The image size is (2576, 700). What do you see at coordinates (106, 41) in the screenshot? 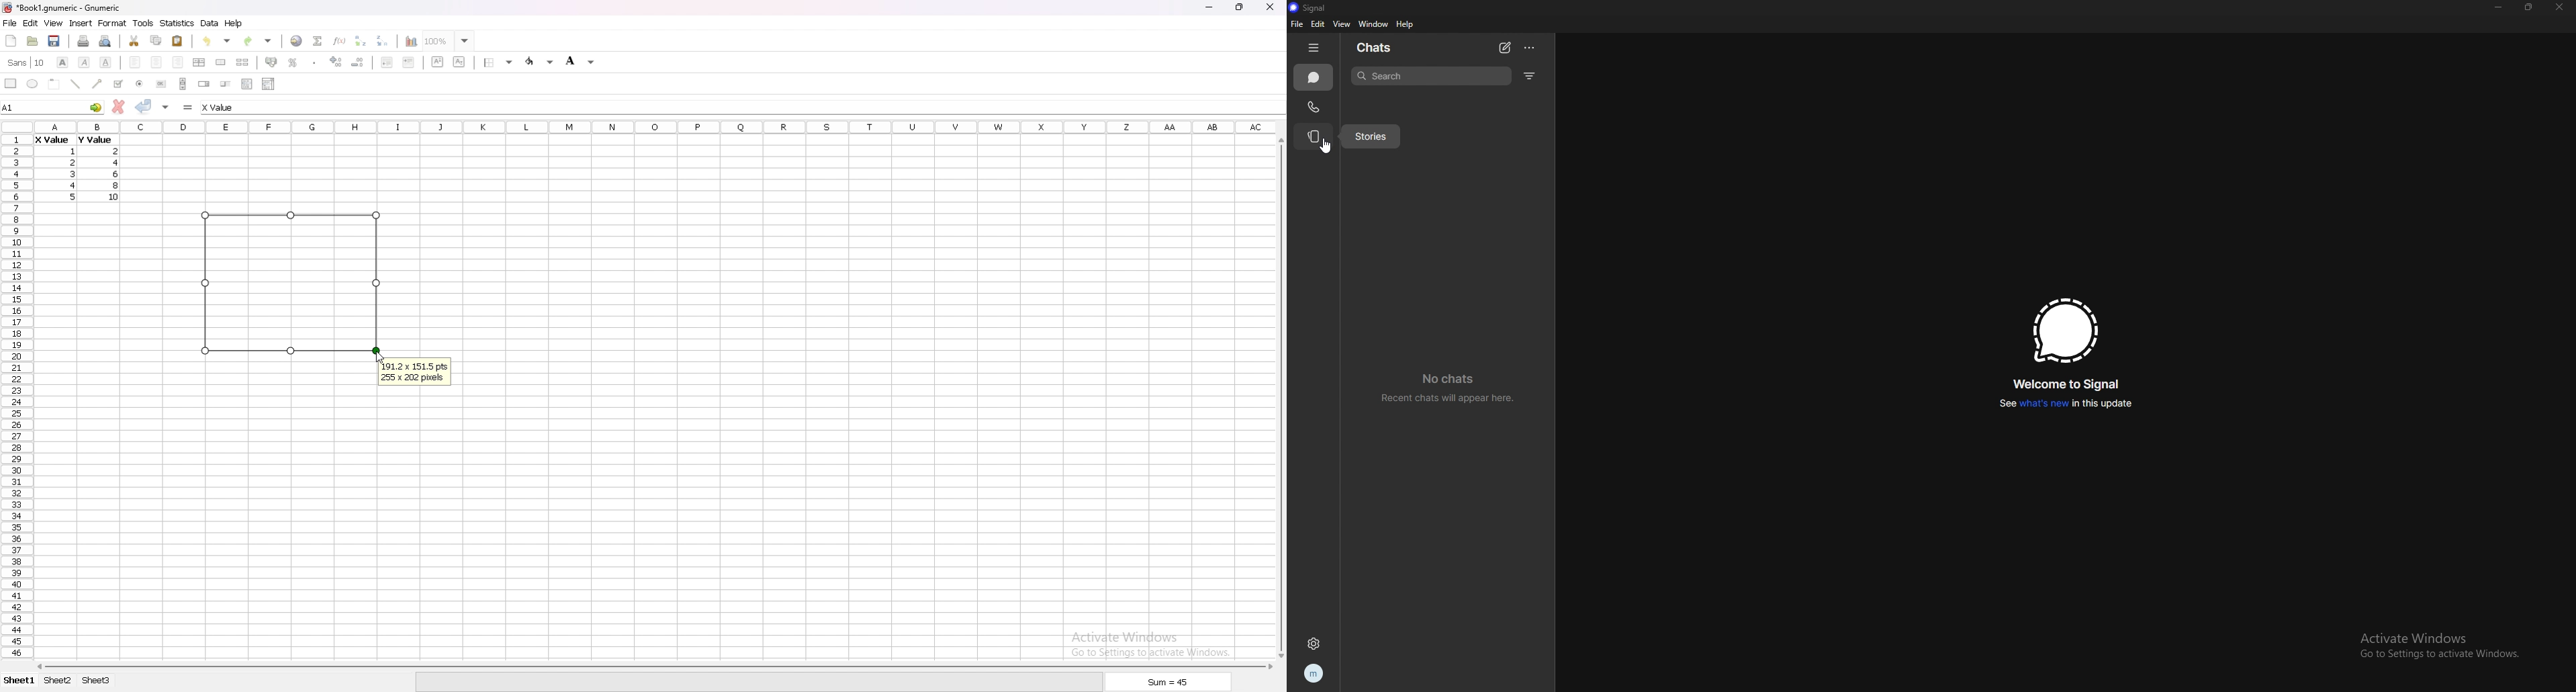
I see `print preview` at bounding box center [106, 41].